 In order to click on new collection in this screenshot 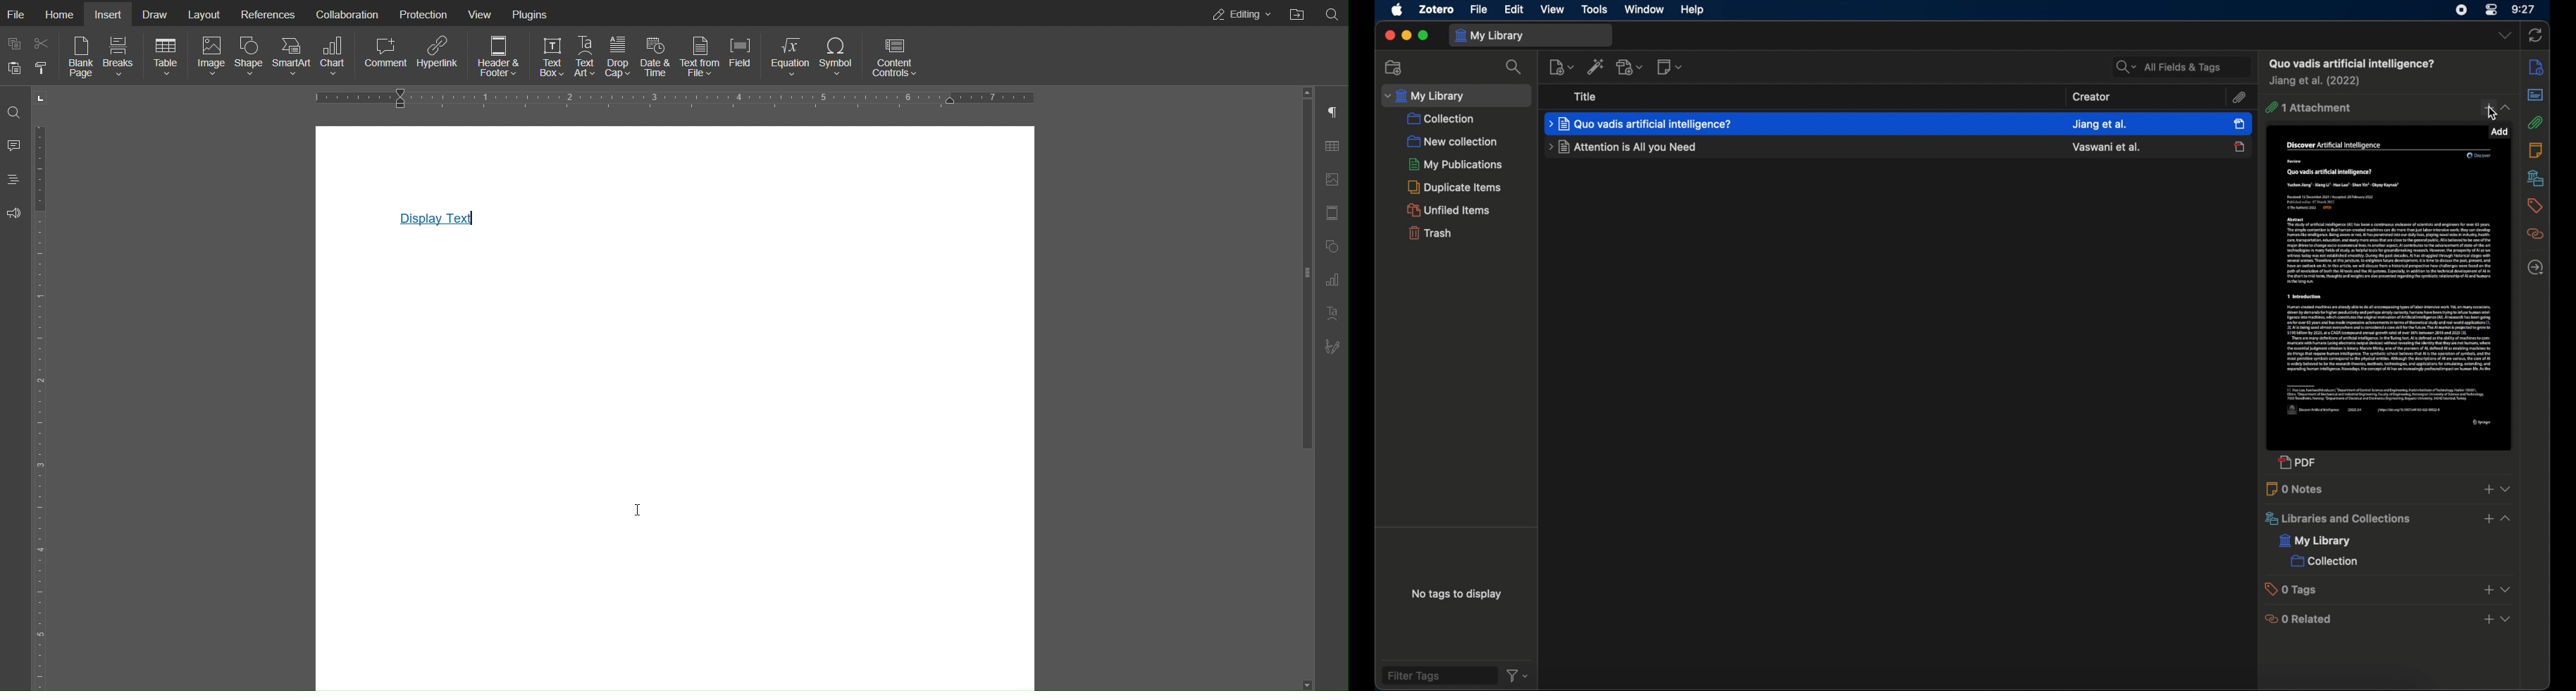, I will do `click(1393, 67)`.